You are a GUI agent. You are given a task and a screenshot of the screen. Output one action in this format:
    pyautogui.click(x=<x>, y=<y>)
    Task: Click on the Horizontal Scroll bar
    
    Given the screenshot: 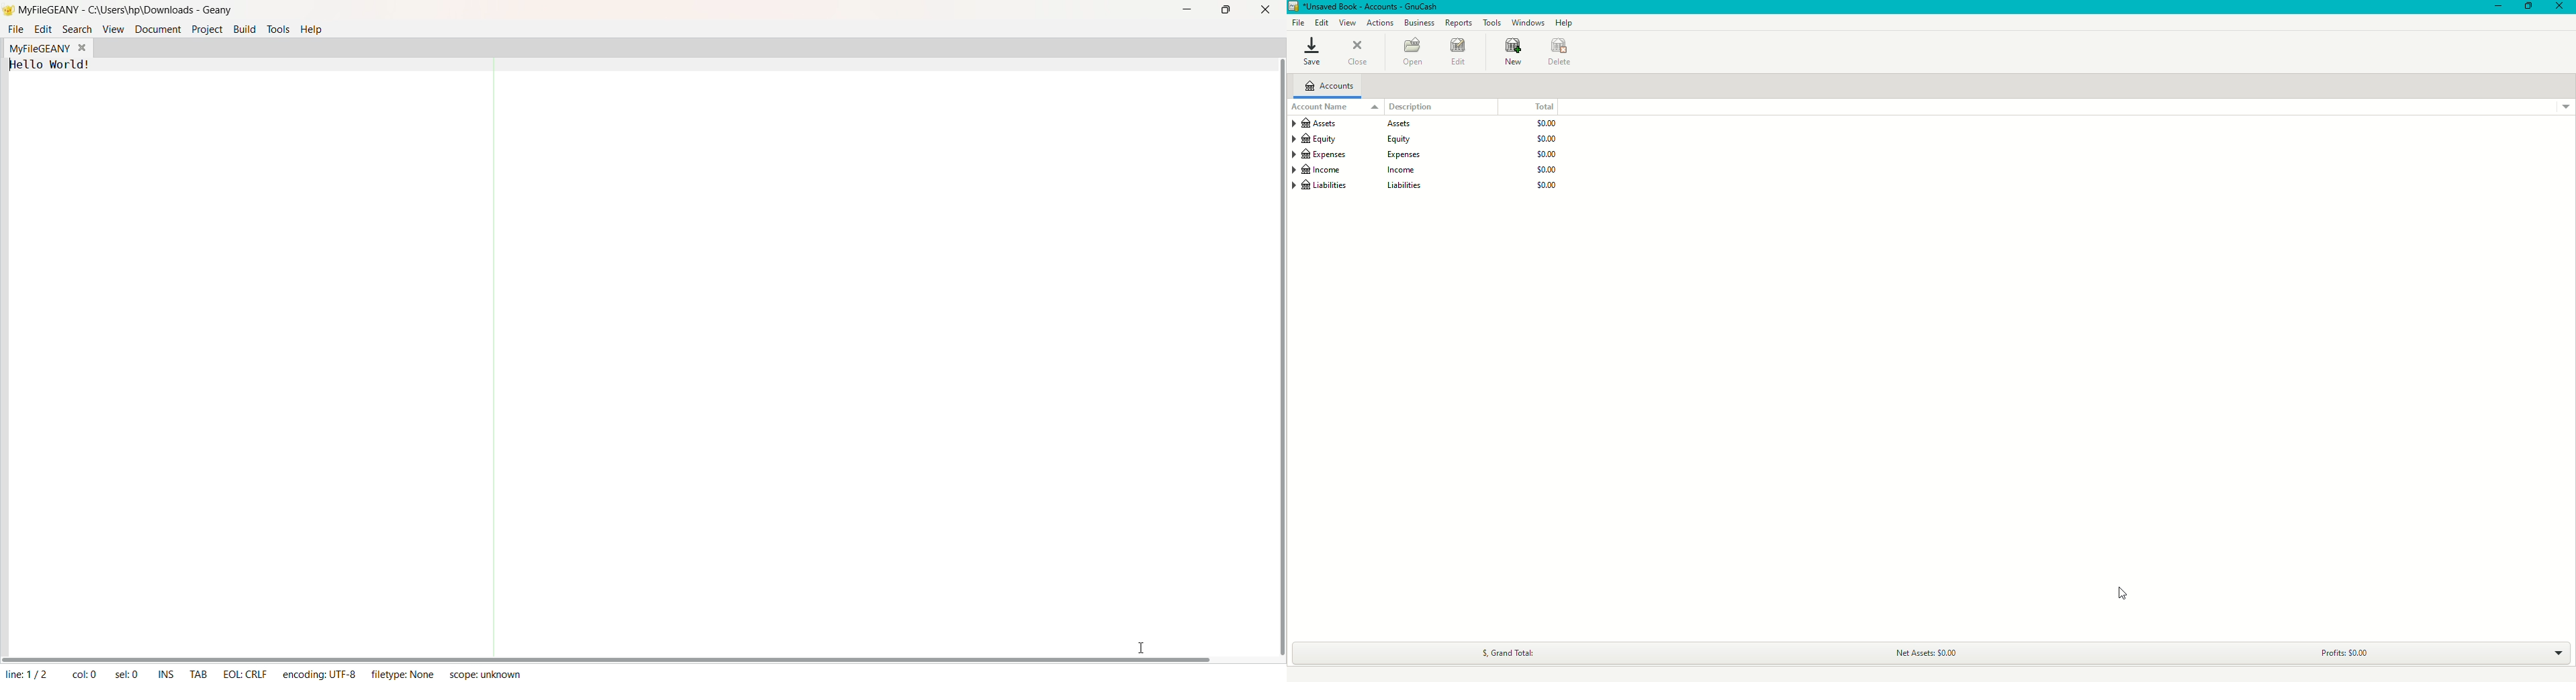 What is the action you would take?
    pyautogui.click(x=606, y=659)
    